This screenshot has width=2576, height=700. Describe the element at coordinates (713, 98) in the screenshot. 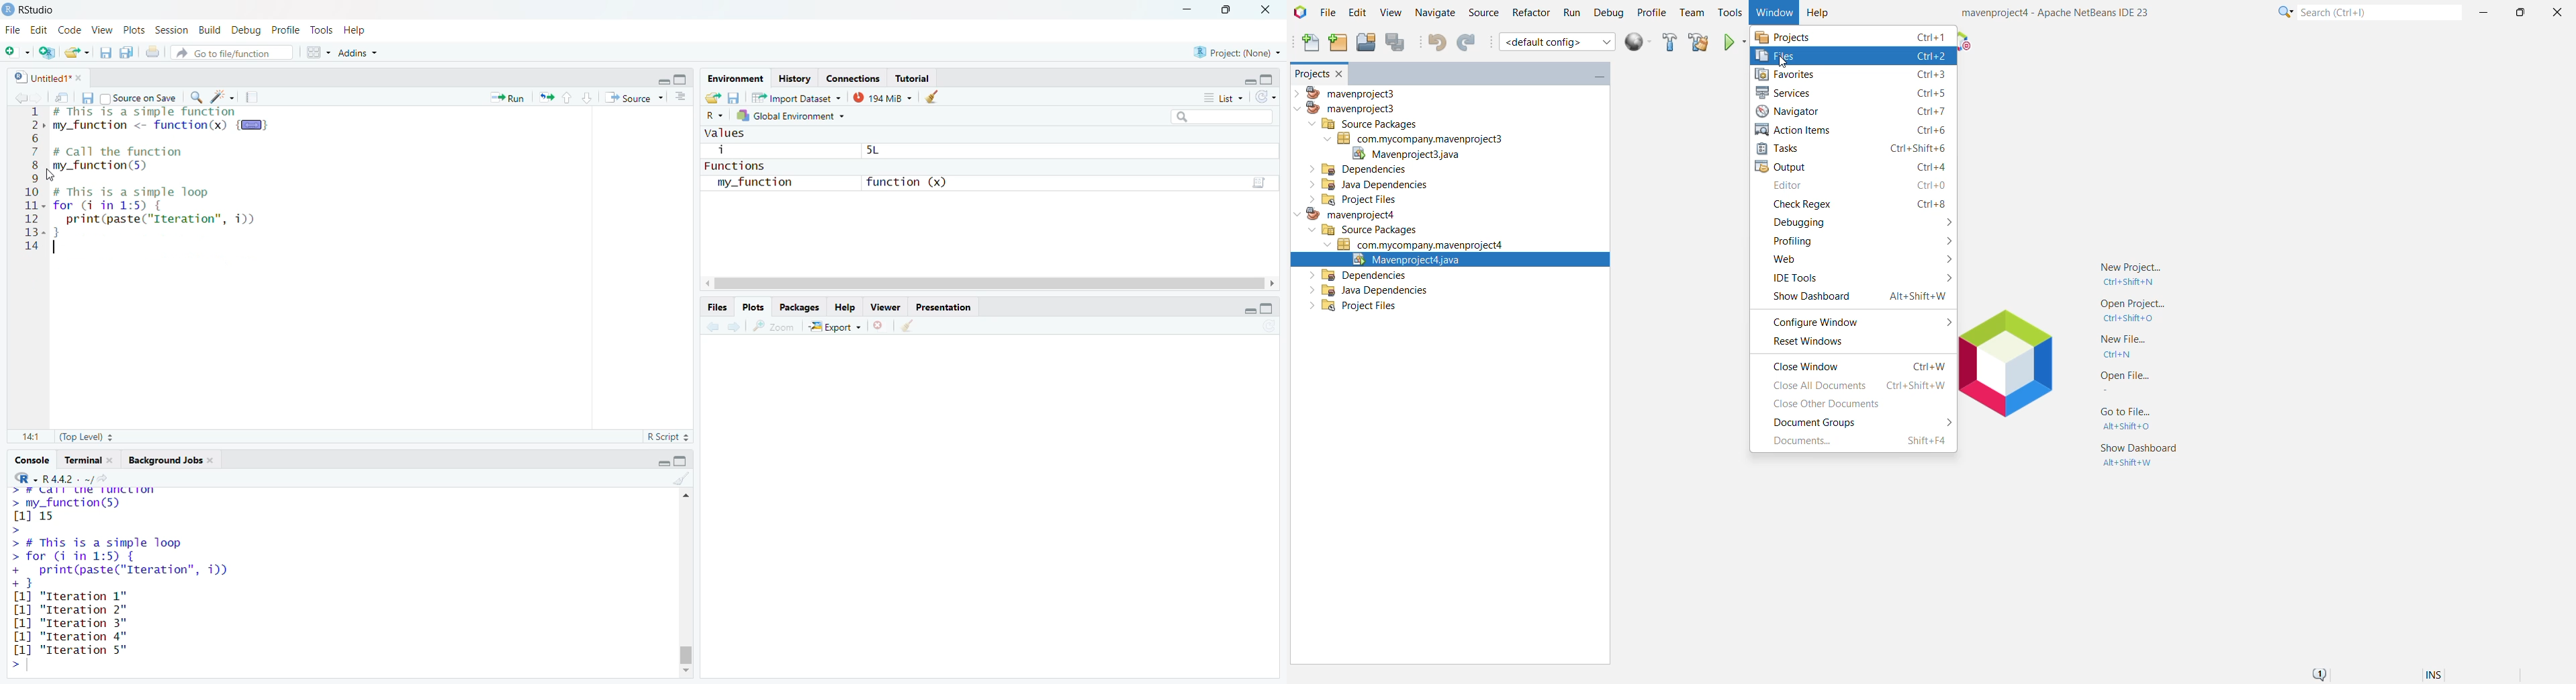

I see `load workspace` at that location.